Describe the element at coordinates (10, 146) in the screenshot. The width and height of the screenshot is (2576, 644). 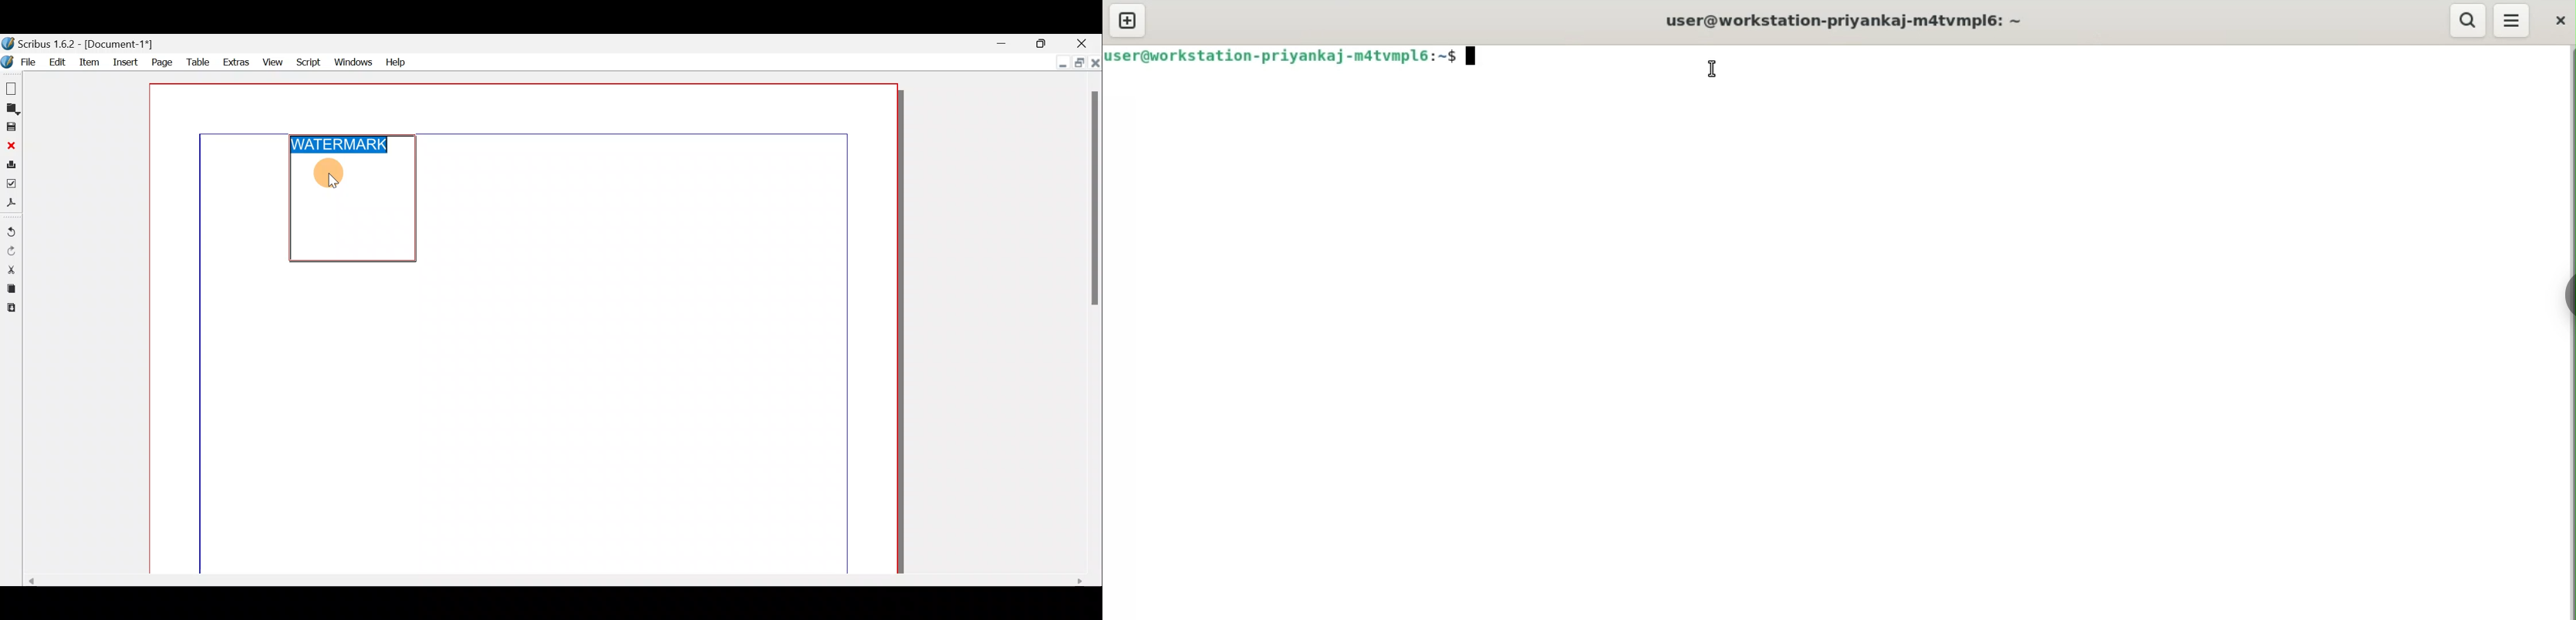
I see `Close` at that location.